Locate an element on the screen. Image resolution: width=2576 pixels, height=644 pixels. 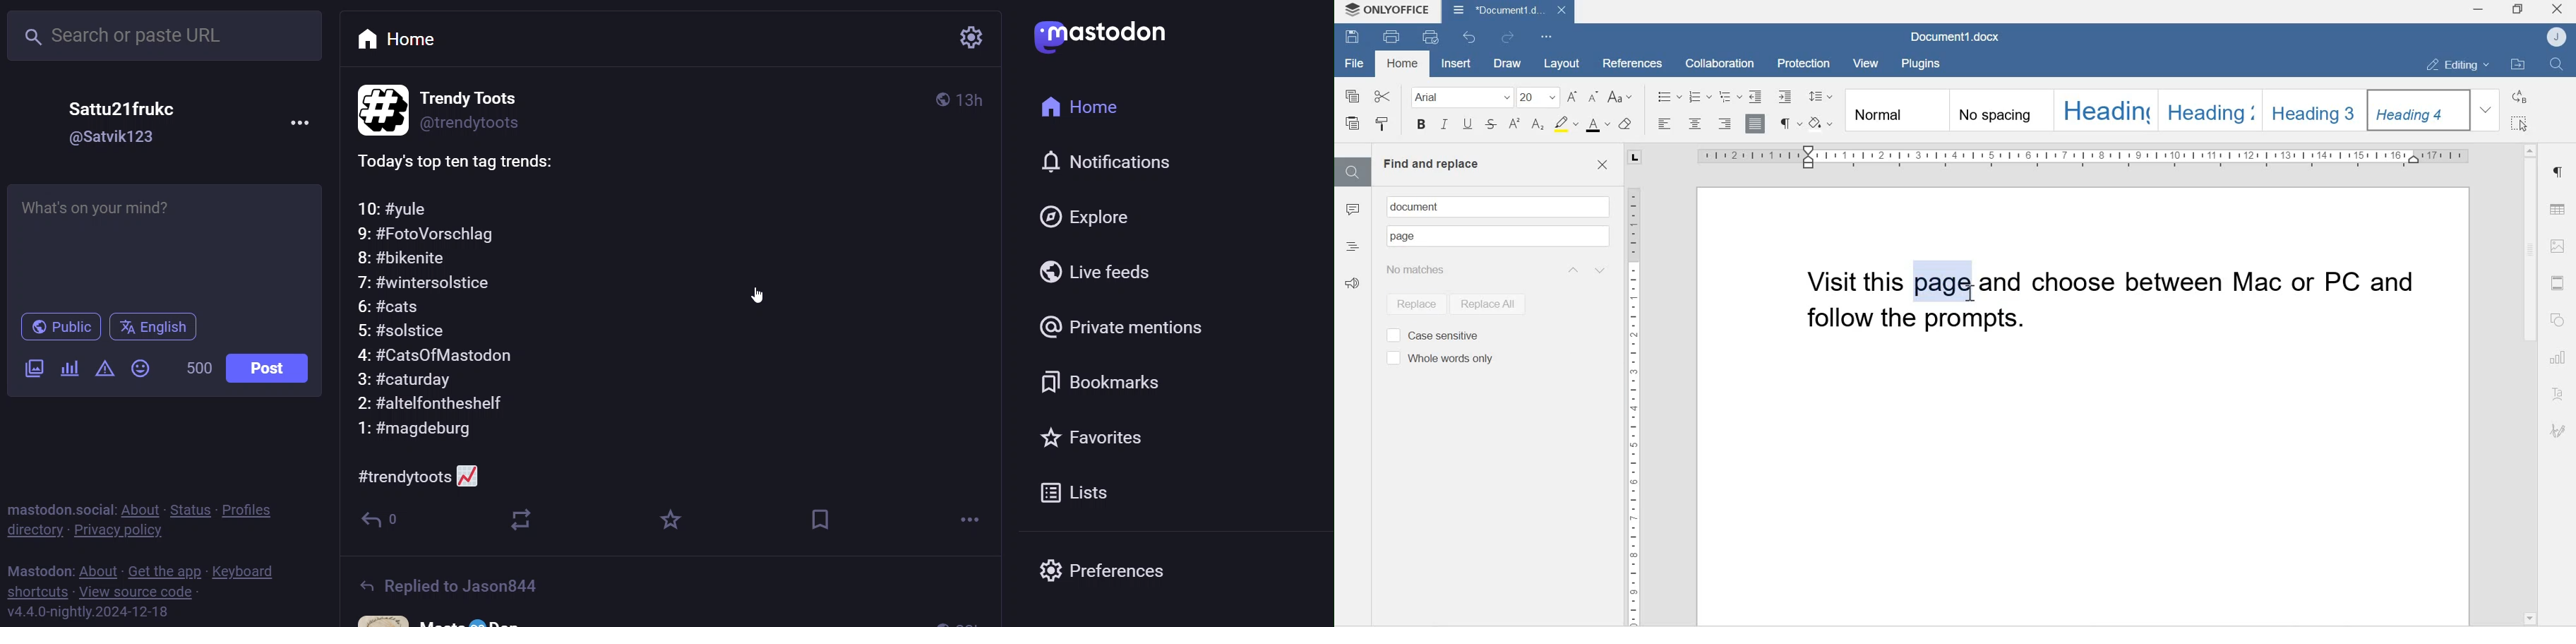
Scrollbar is located at coordinates (2528, 251).